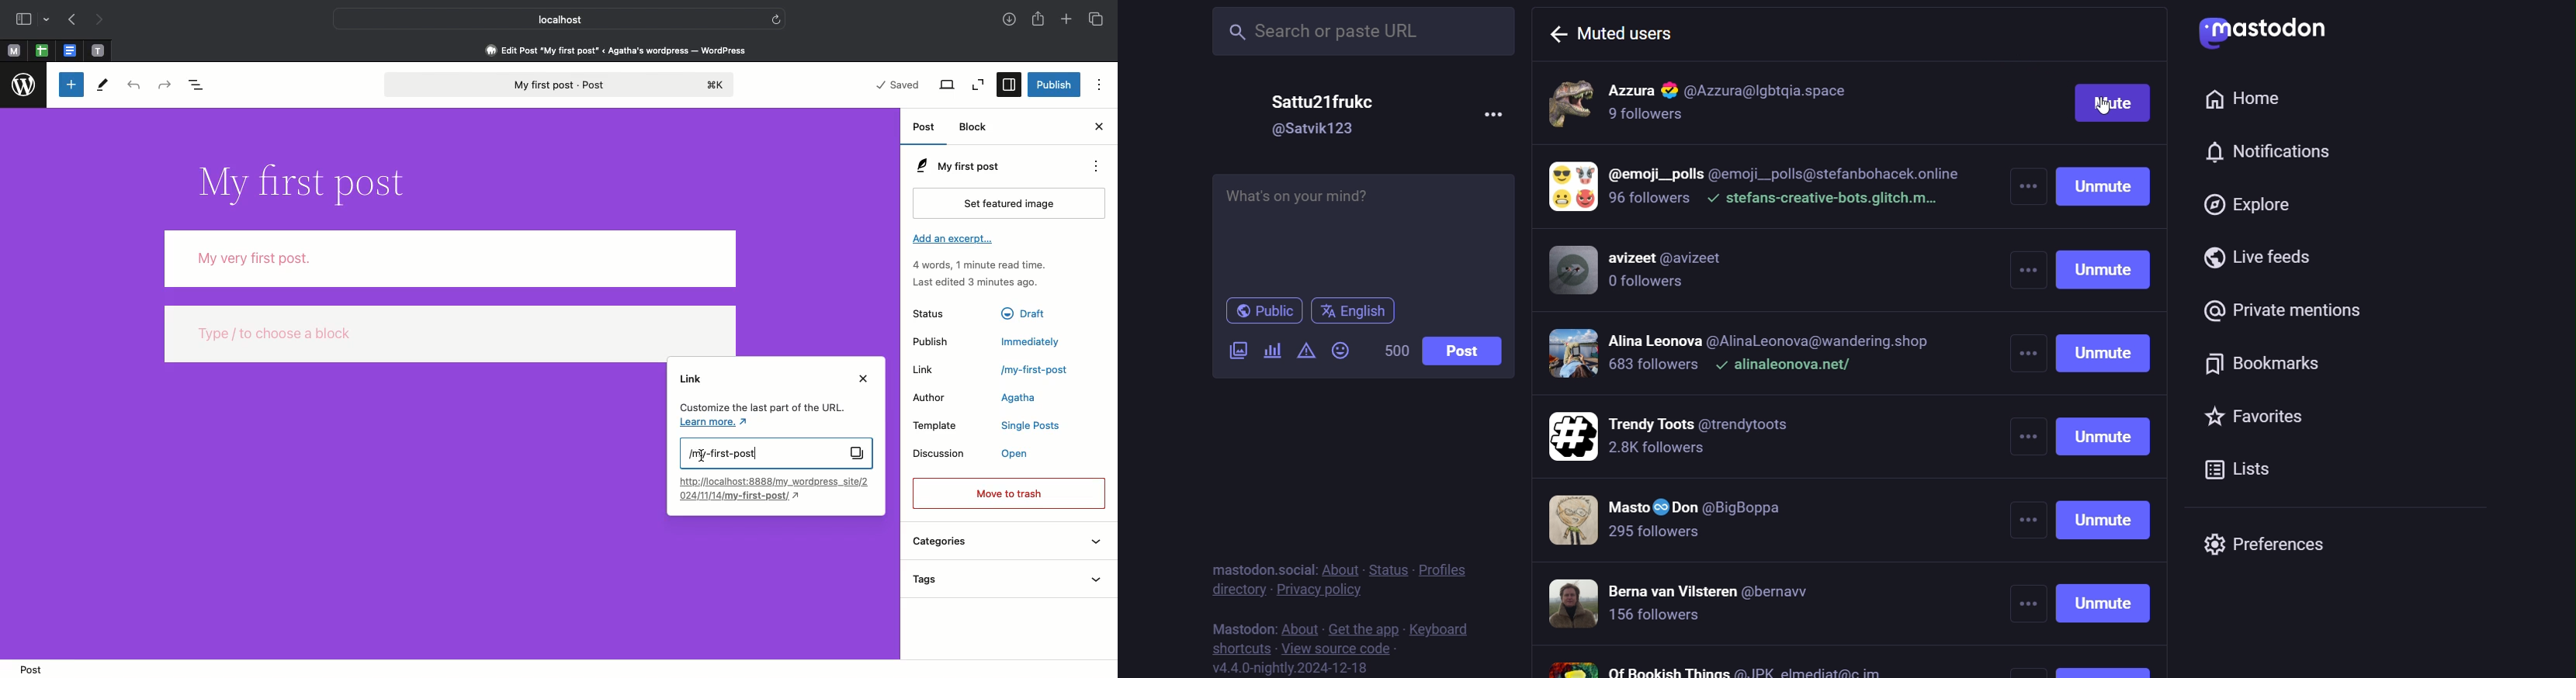 The image size is (2576, 700). Describe the element at coordinates (1238, 350) in the screenshot. I see `image/video` at that location.